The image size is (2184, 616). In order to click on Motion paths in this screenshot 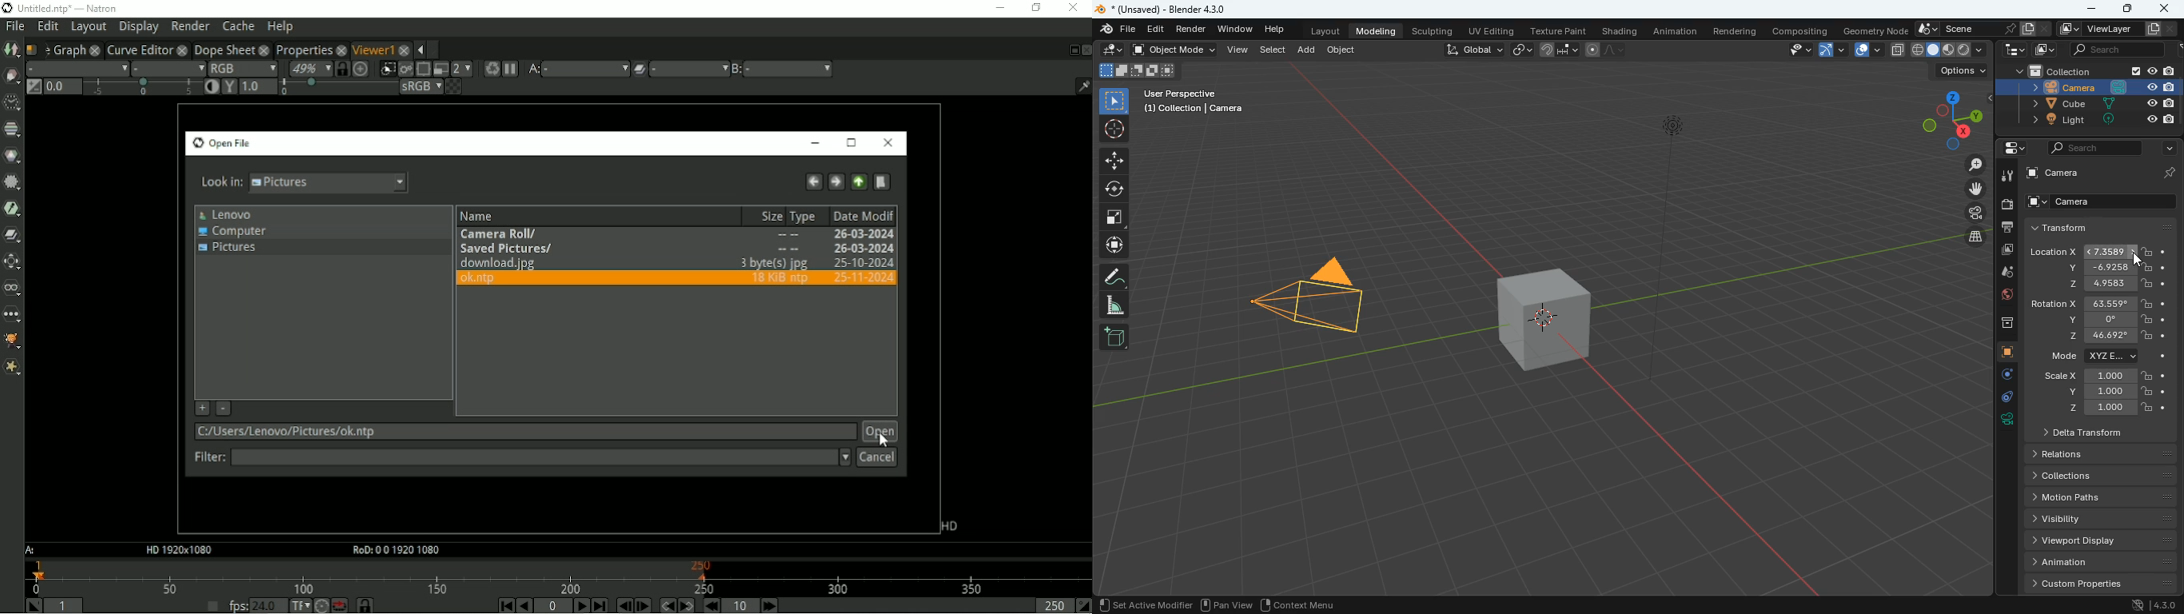, I will do `click(2099, 497)`.